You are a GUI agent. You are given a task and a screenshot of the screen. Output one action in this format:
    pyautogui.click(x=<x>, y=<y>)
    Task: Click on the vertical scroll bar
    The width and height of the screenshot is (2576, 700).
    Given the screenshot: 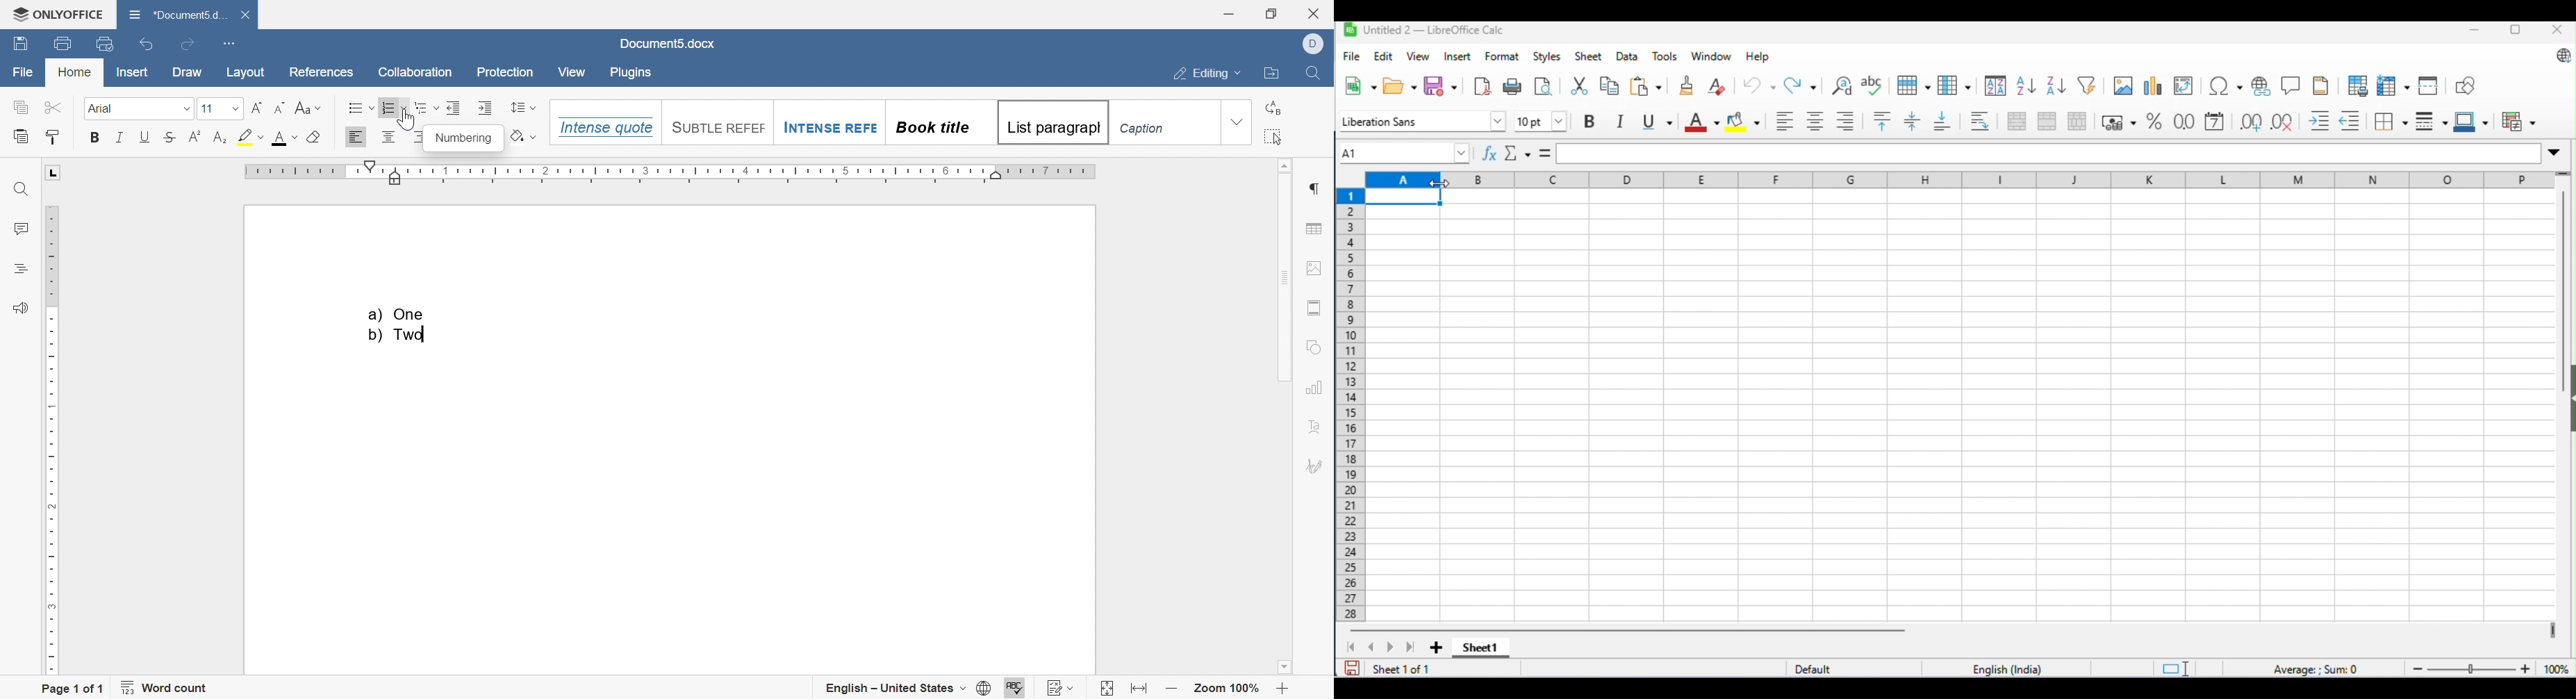 What is the action you would take?
    pyautogui.click(x=2566, y=296)
    